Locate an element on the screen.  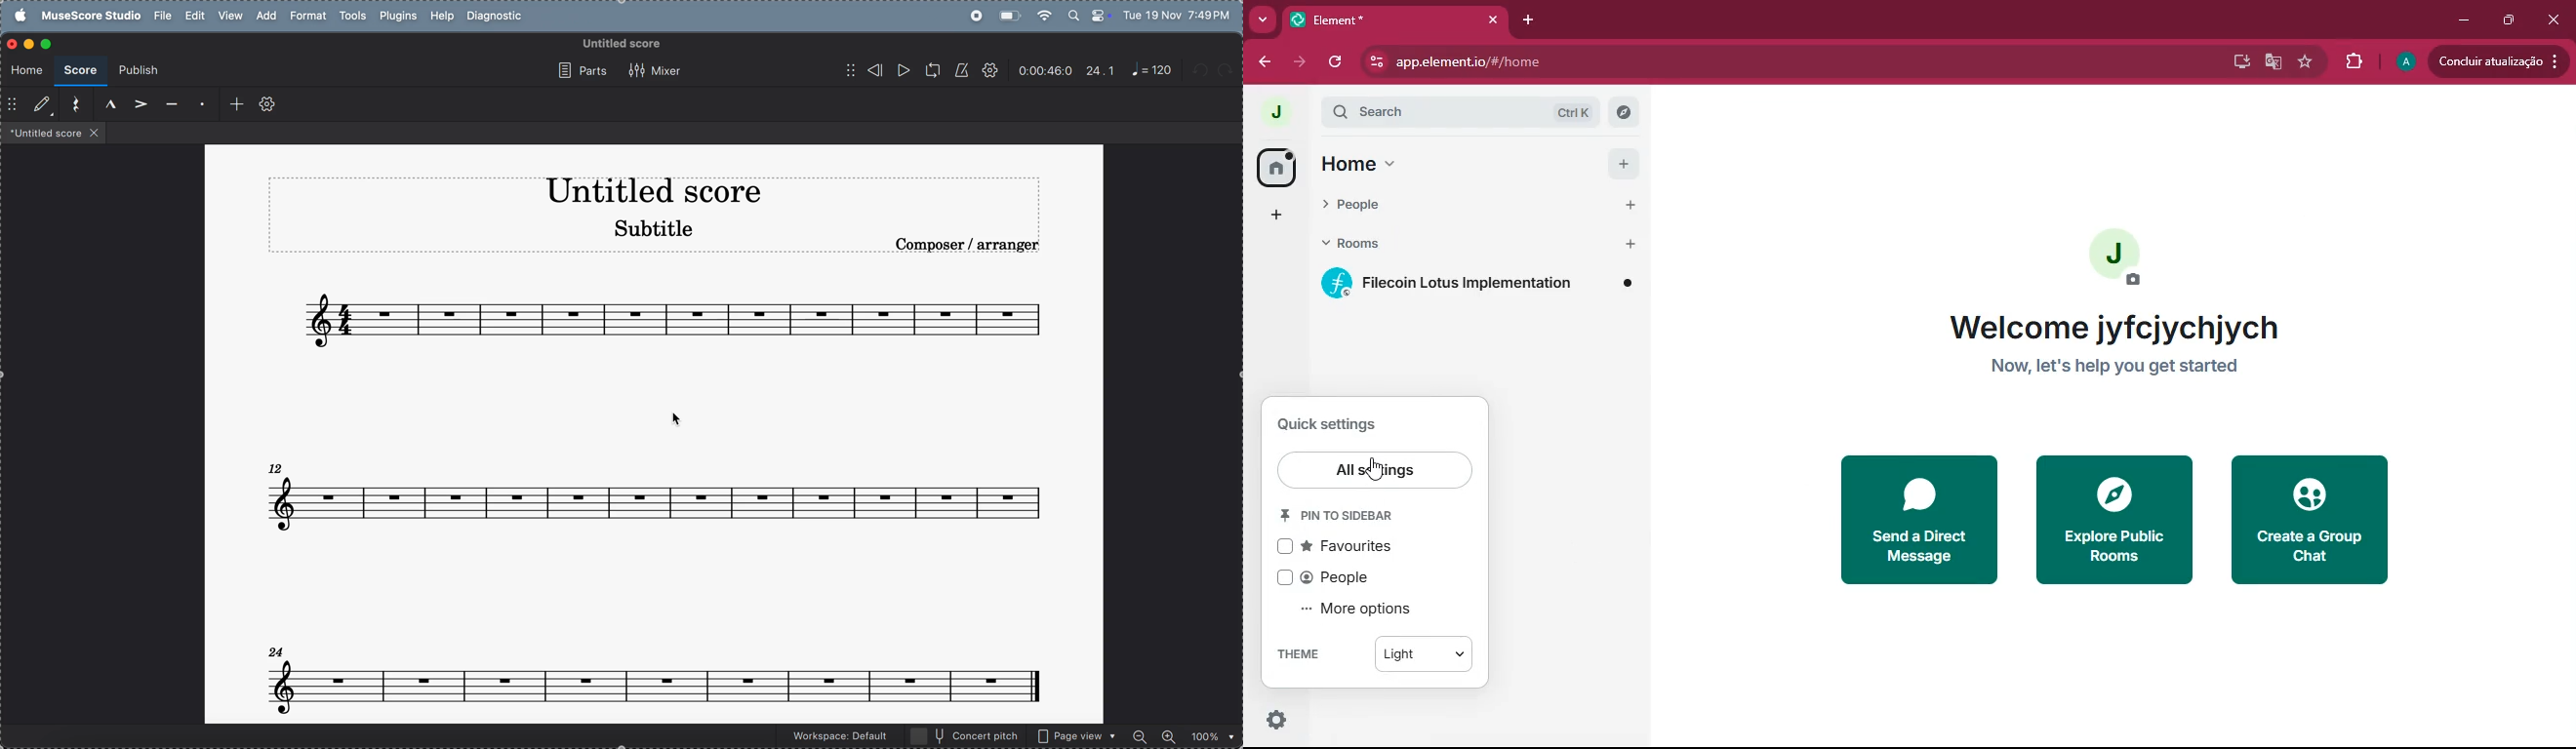
close is located at coordinates (2555, 19).